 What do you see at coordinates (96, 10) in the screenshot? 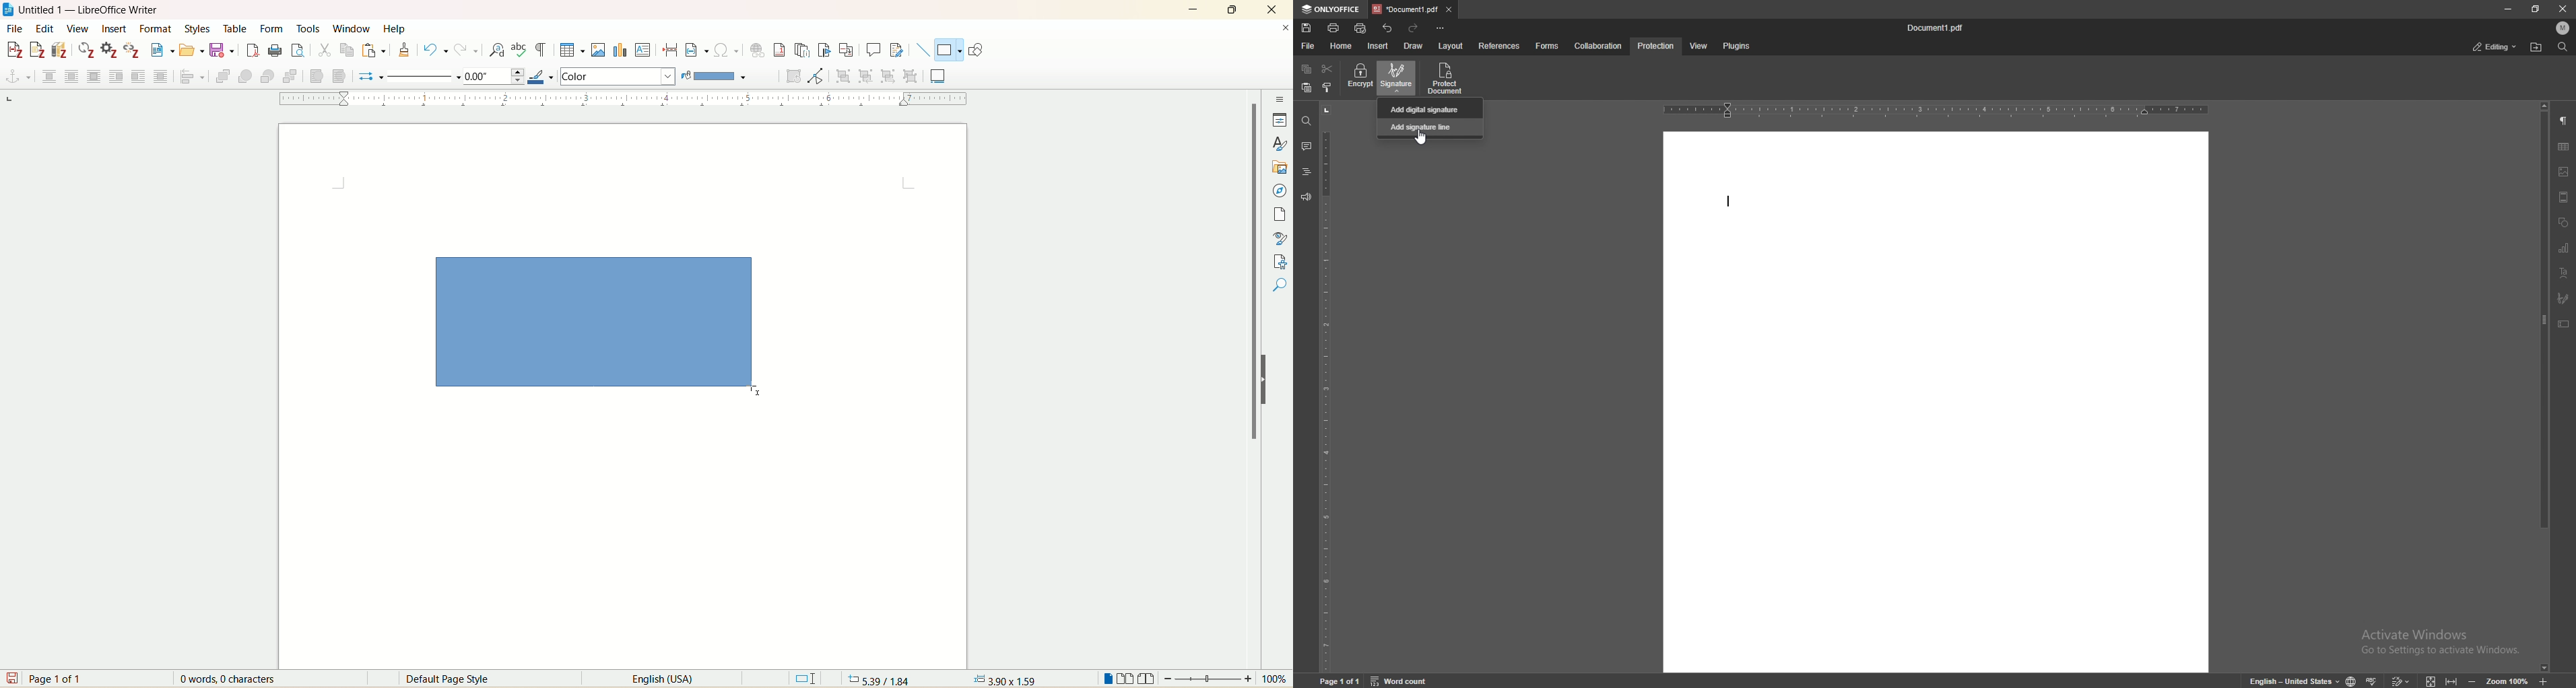
I see `document name` at bounding box center [96, 10].